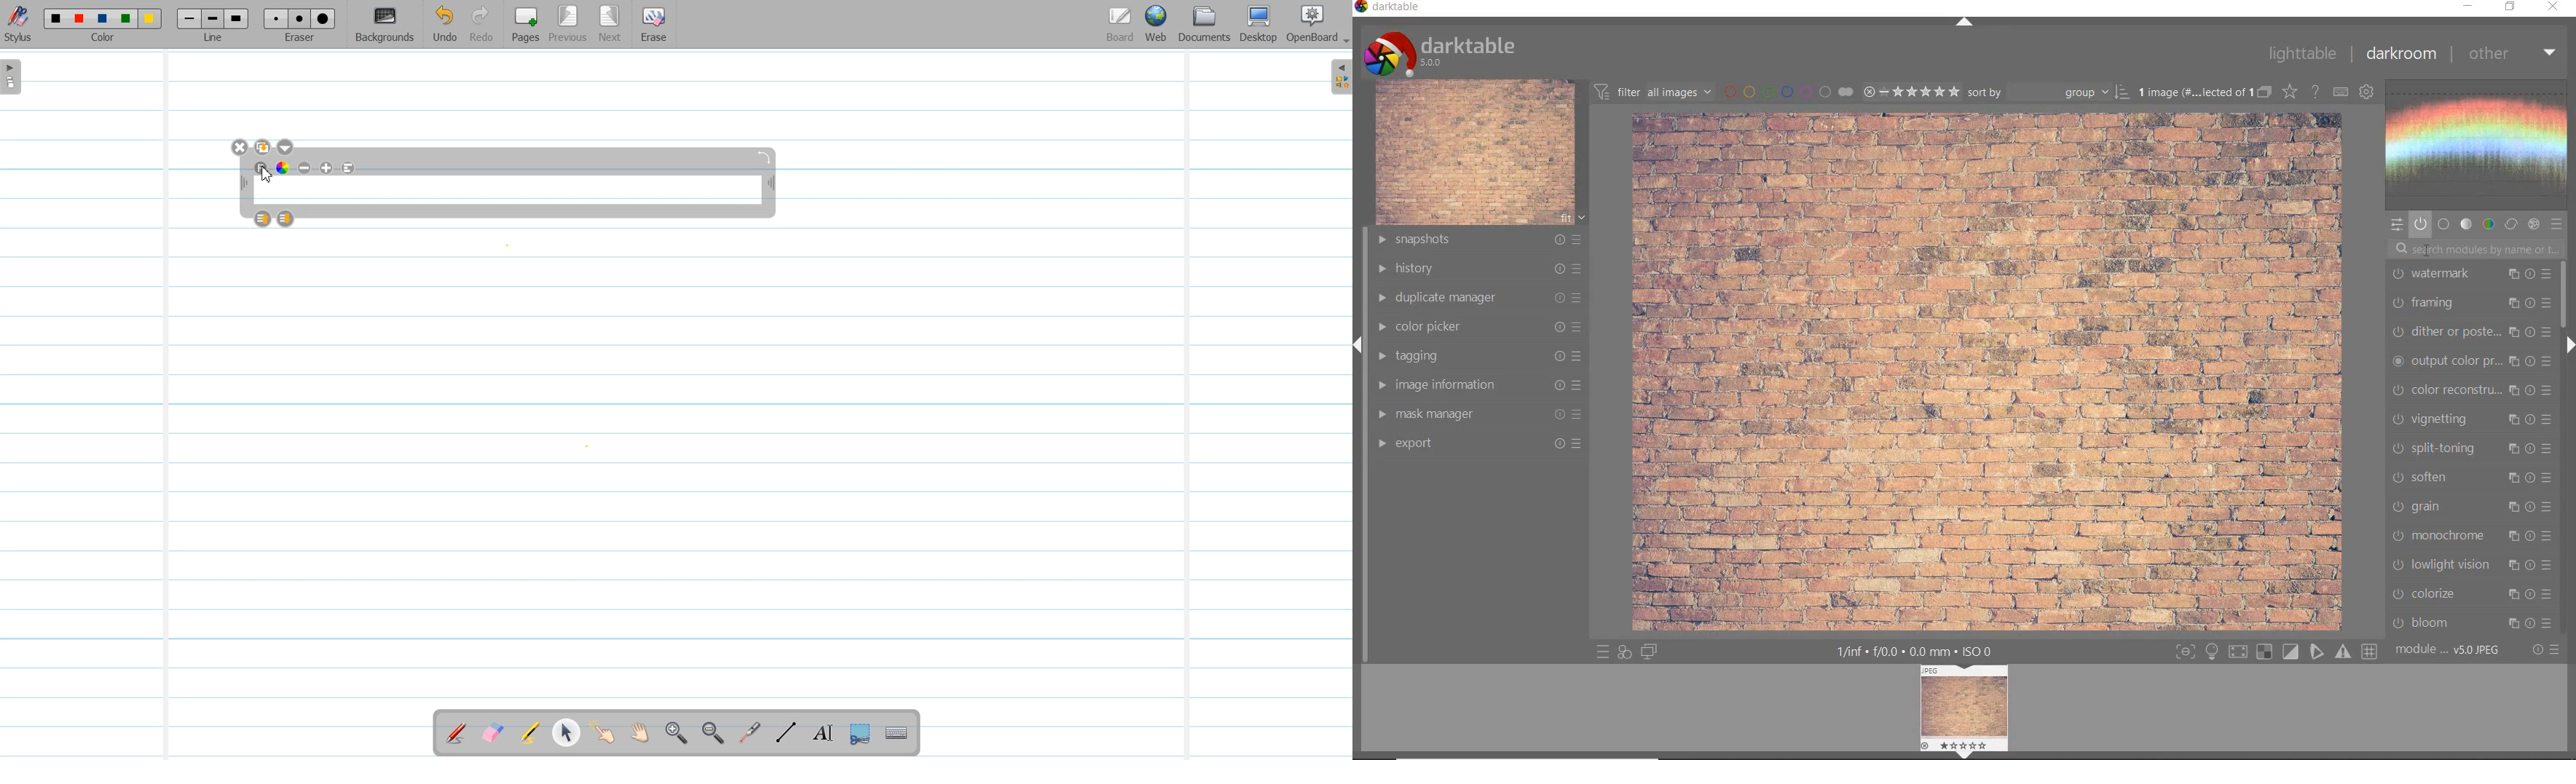 This screenshot has width=2576, height=784. I want to click on Duplicate text , so click(264, 147).